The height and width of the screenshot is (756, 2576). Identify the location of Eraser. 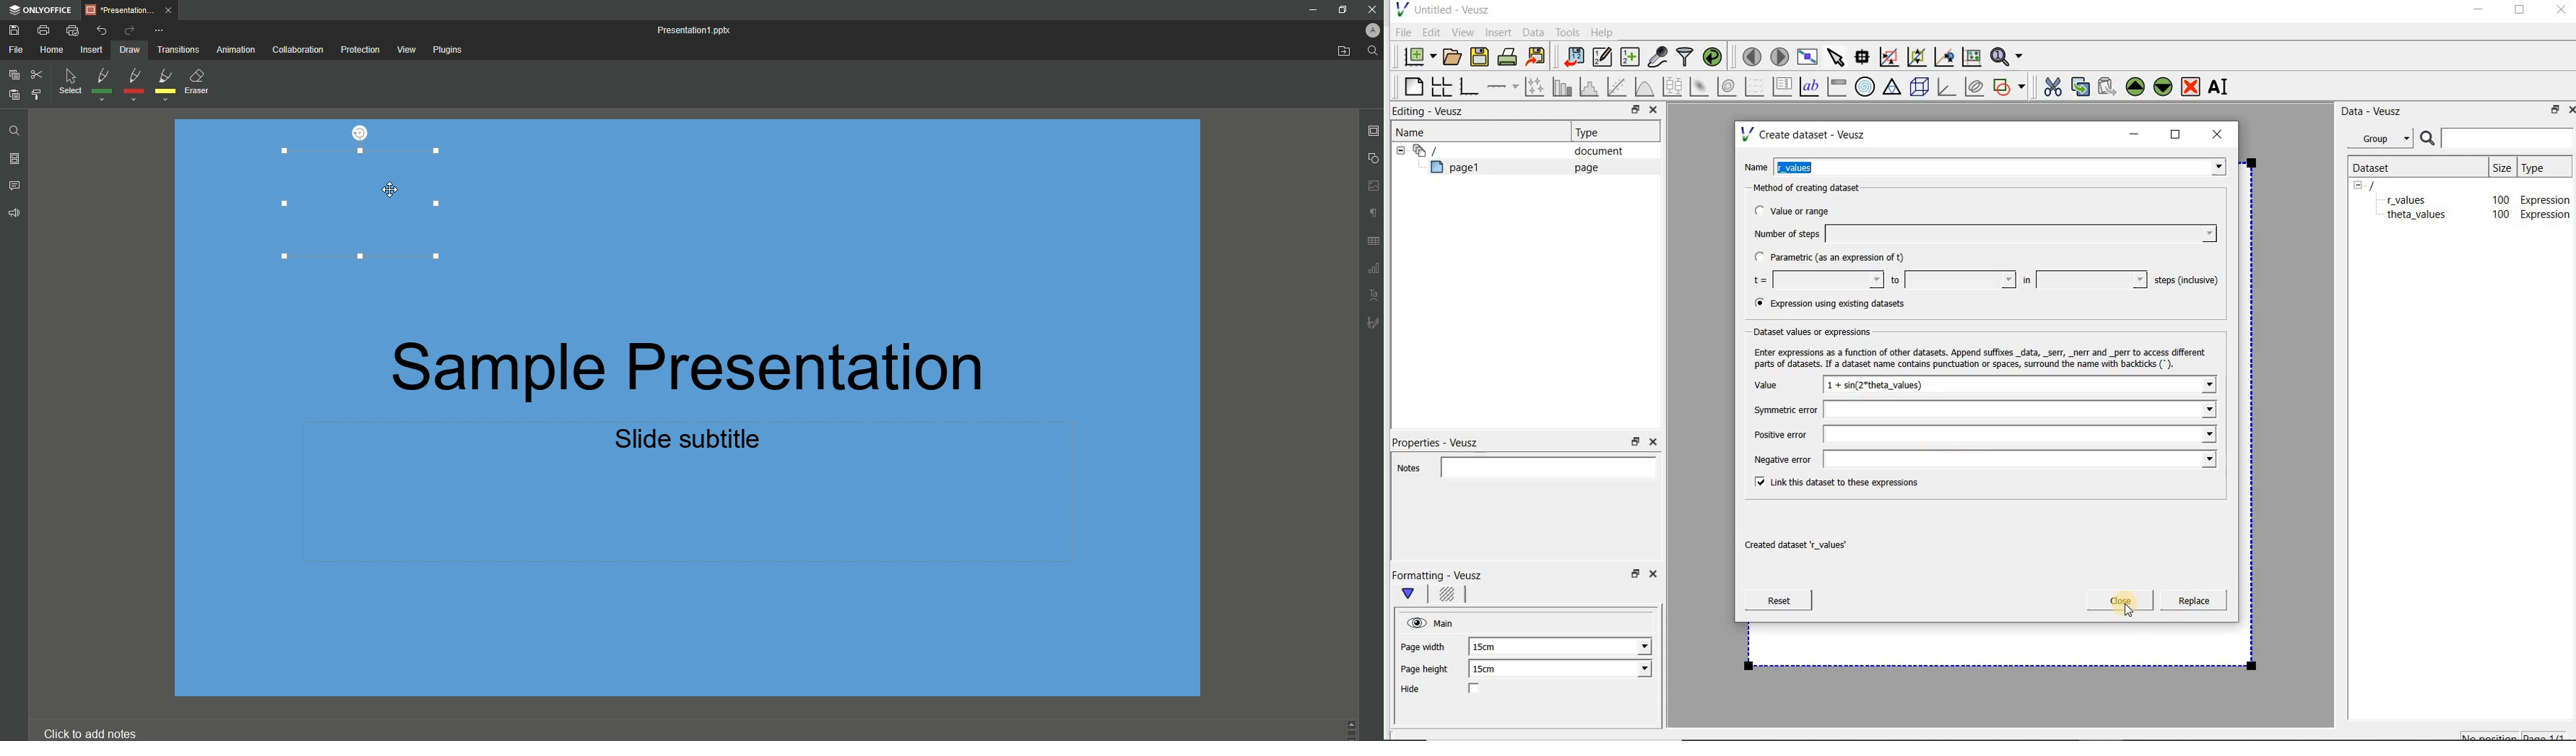
(202, 83).